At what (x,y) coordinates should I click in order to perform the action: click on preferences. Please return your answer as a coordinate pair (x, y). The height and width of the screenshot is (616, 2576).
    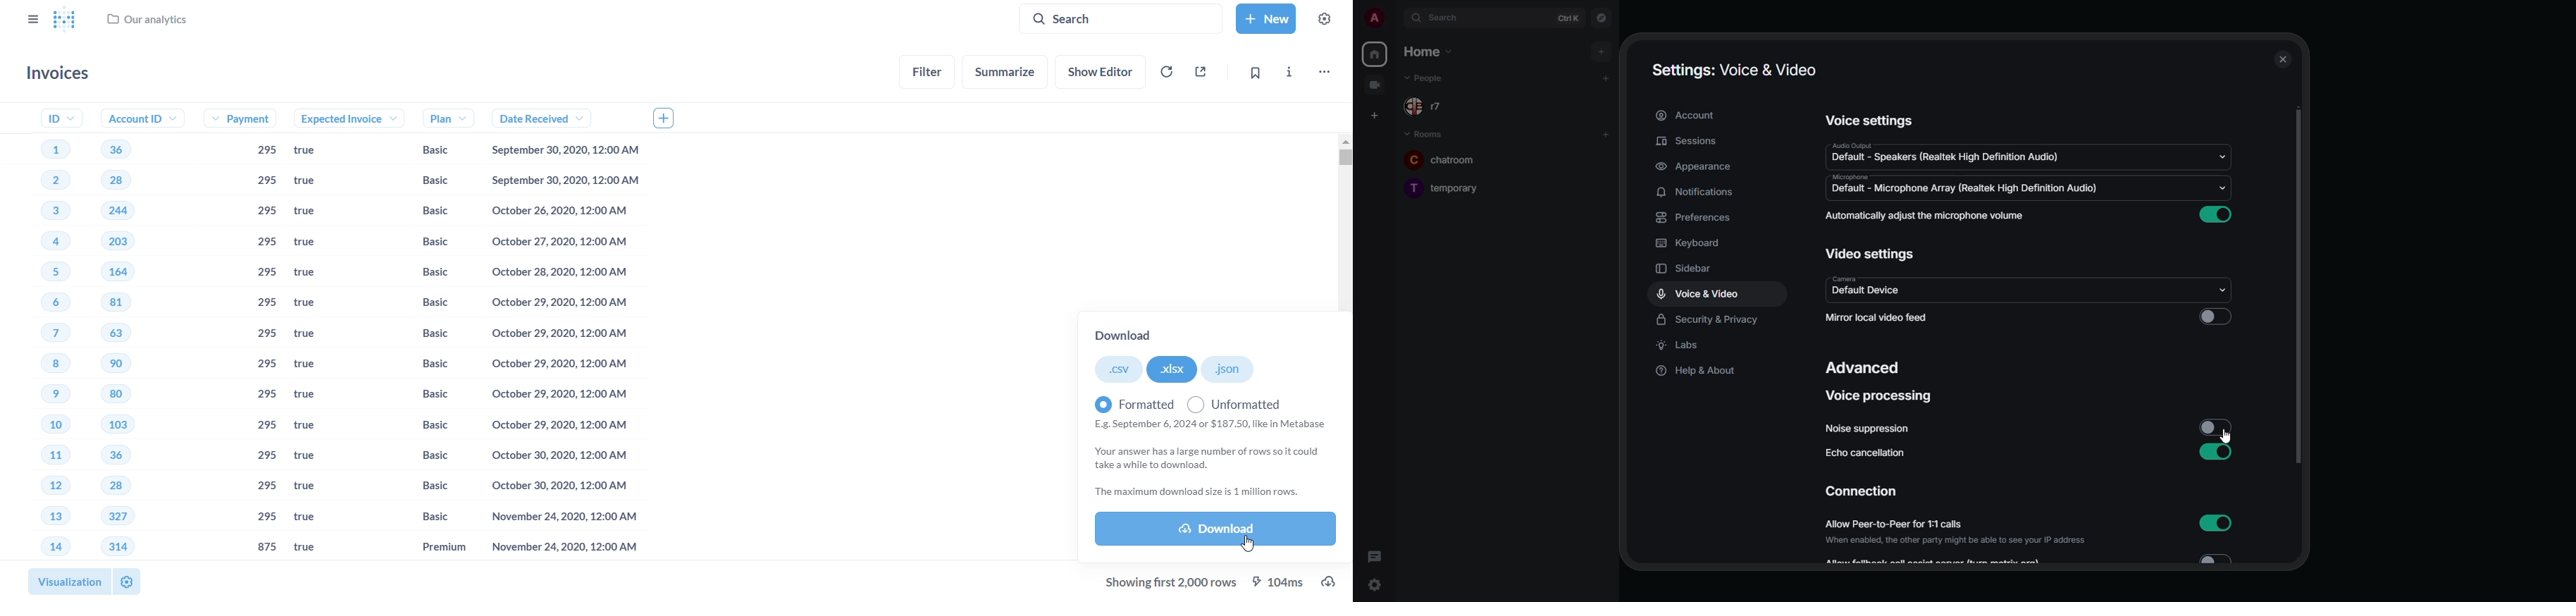
    Looking at the image, I should click on (1698, 217).